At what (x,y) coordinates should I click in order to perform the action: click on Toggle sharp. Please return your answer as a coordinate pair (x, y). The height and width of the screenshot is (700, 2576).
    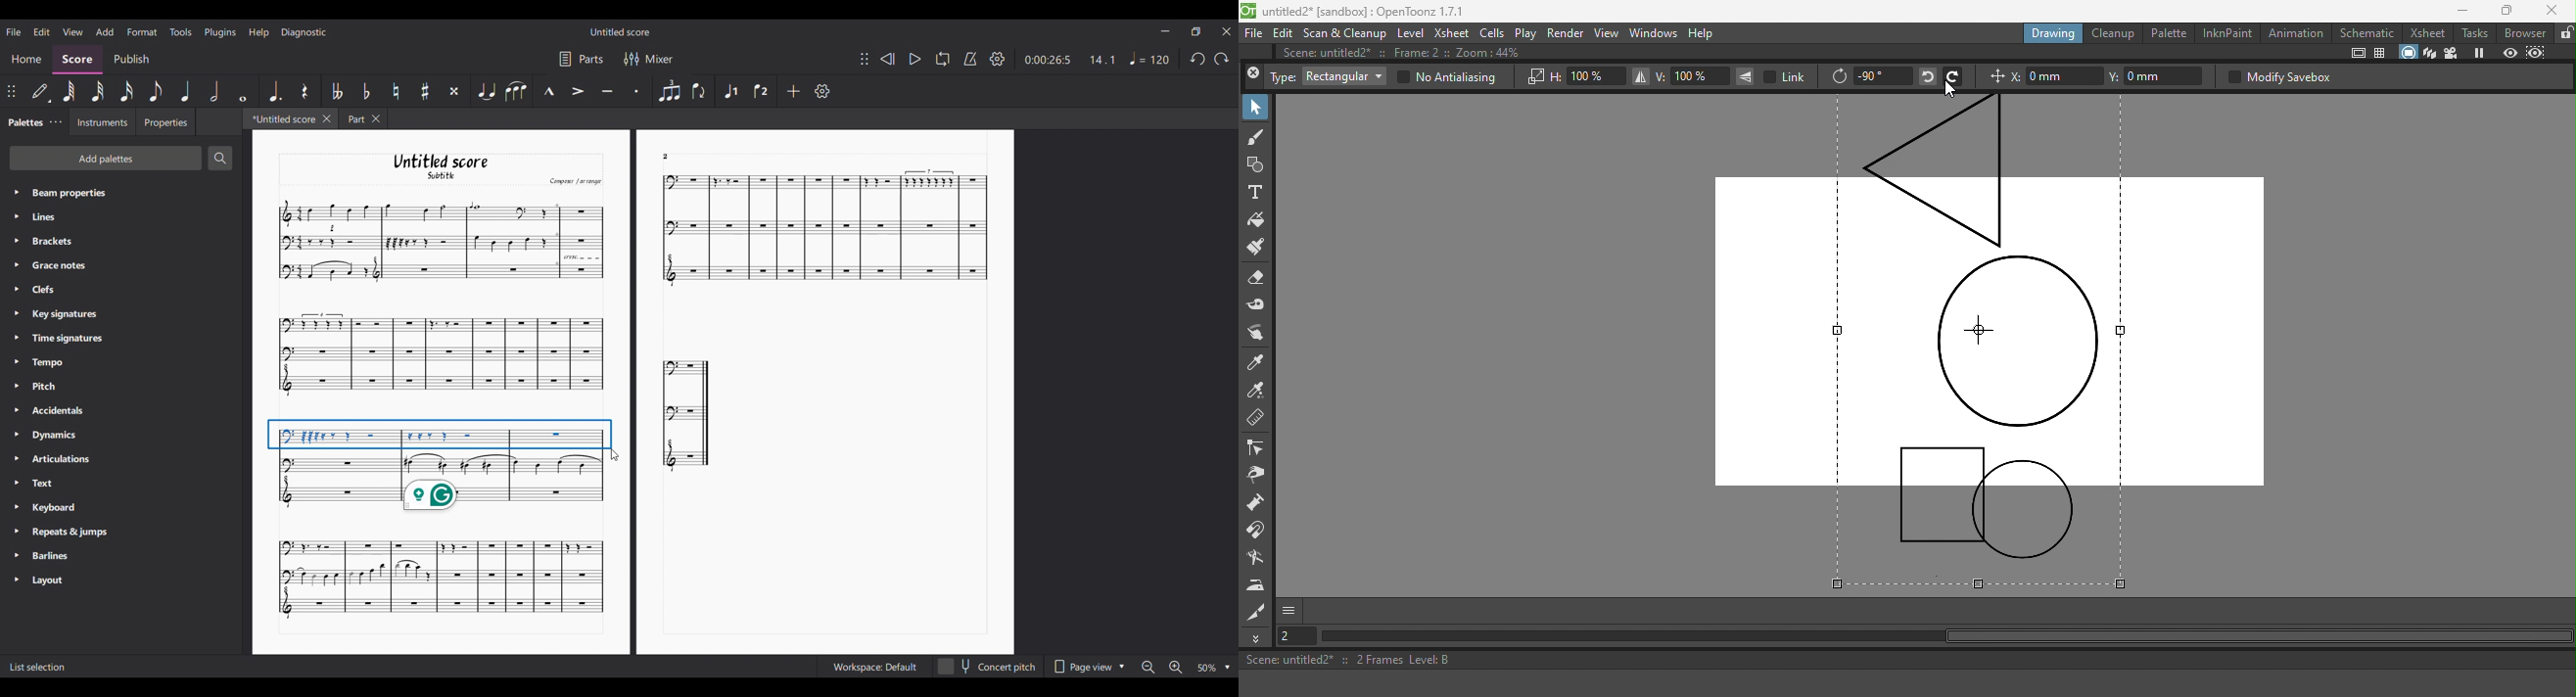
    Looking at the image, I should click on (425, 91).